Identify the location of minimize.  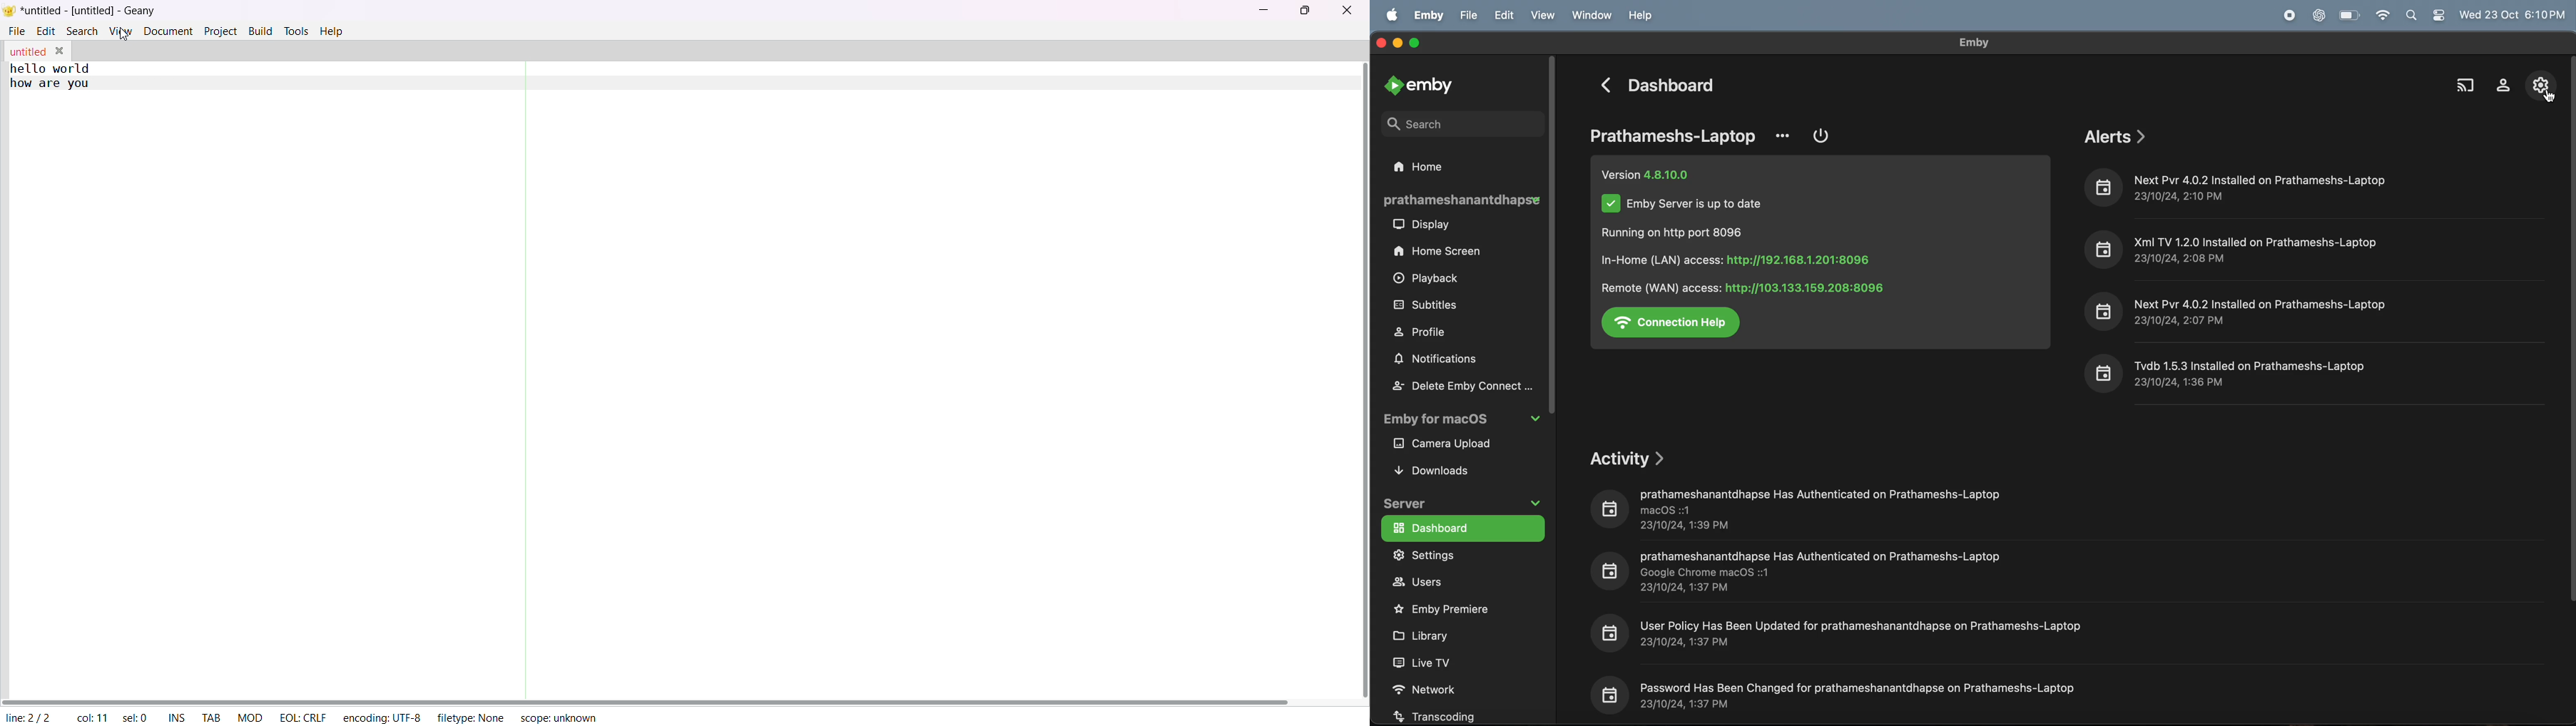
(1398, 42).